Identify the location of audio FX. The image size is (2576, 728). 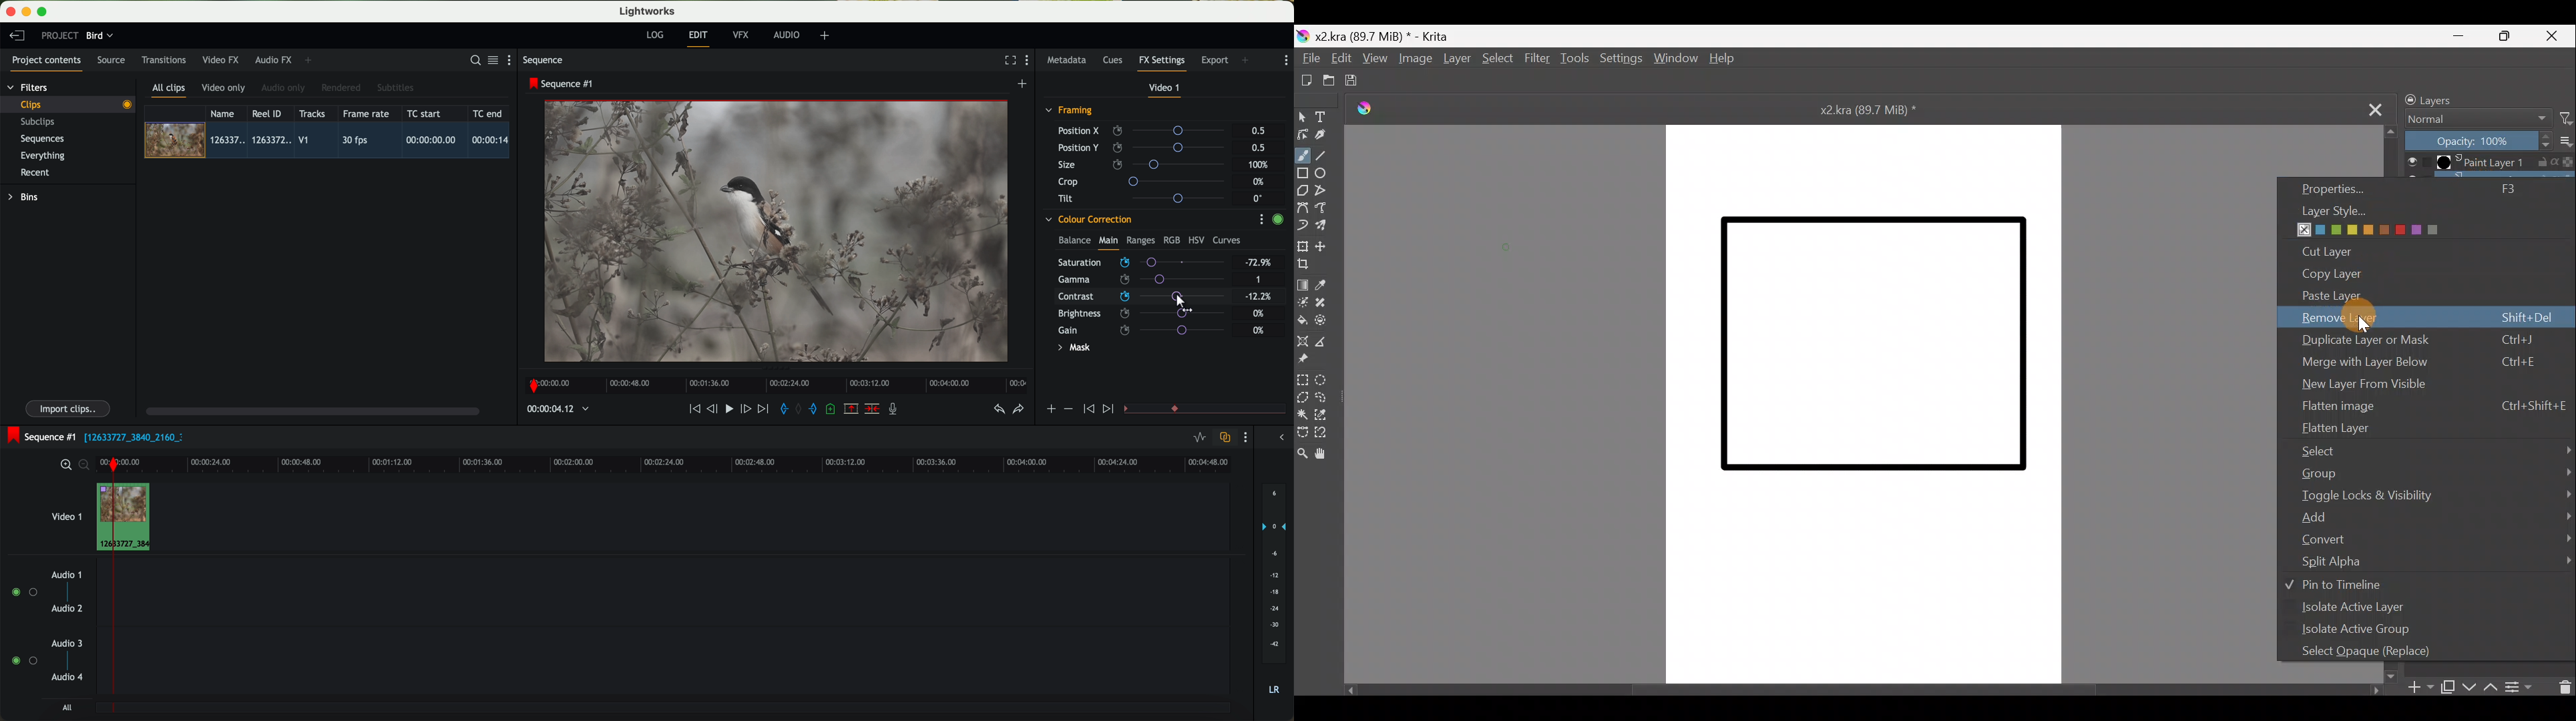
(274, 60).